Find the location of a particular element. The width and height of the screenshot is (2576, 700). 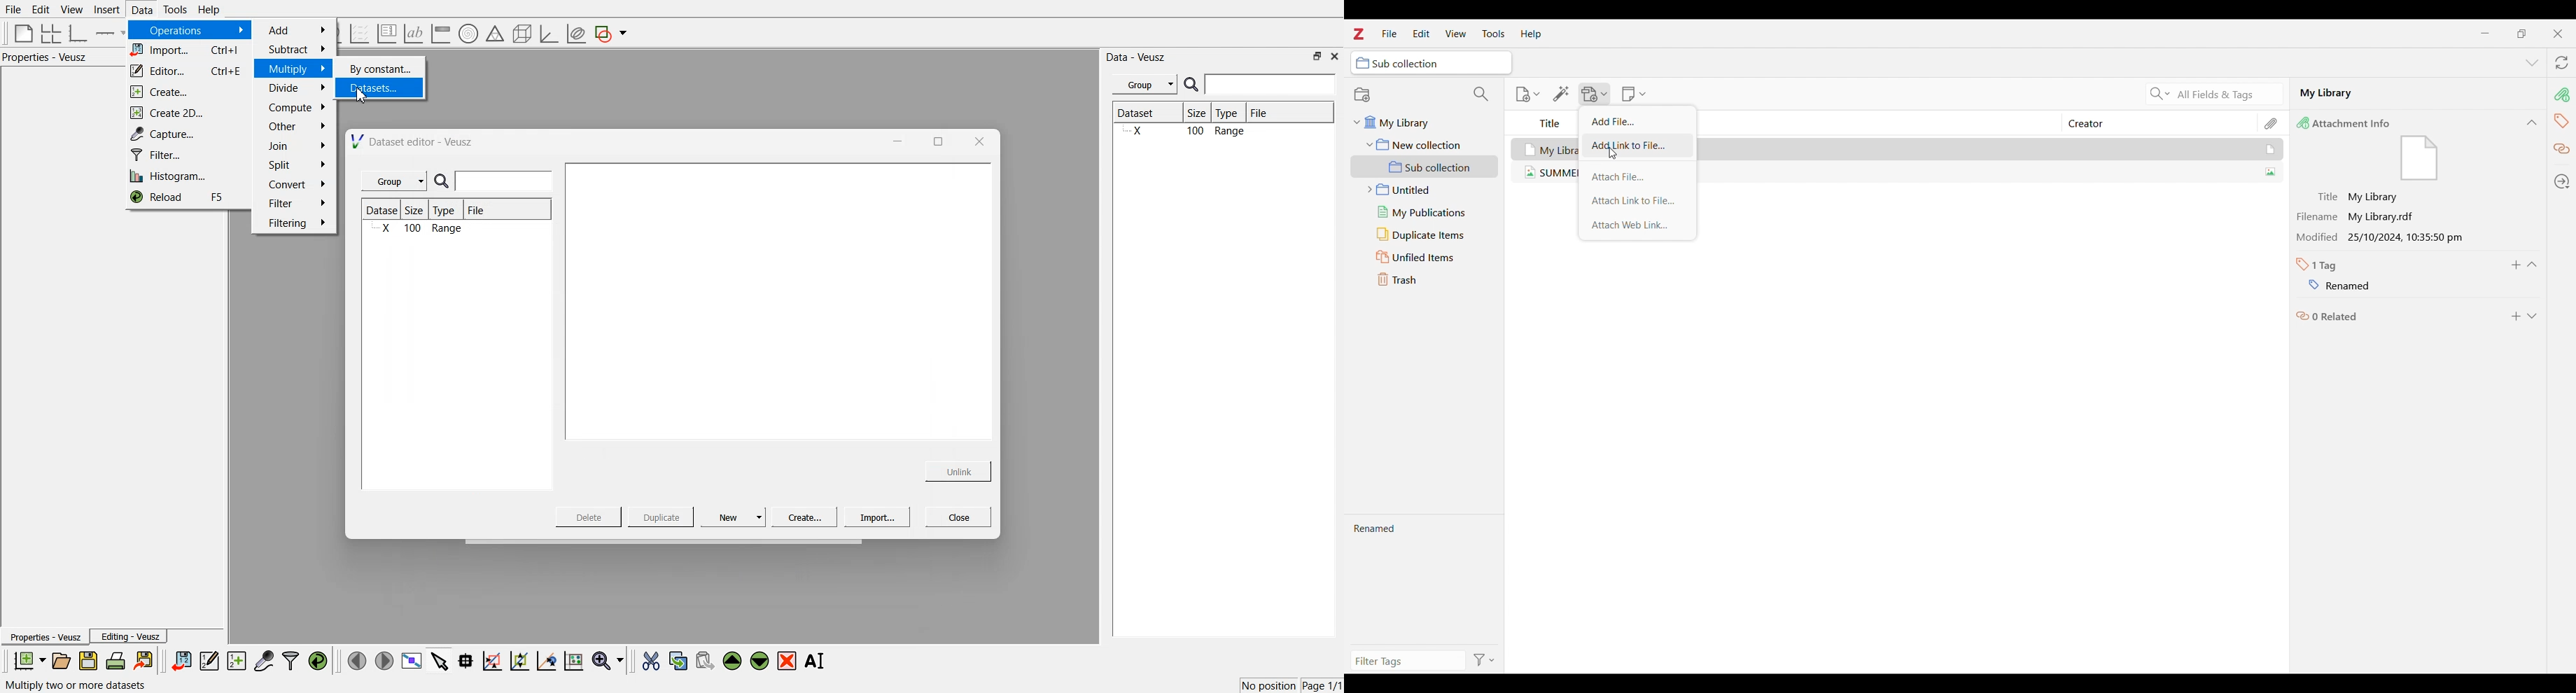

SUMMER is located at coordinates (1550, 174).